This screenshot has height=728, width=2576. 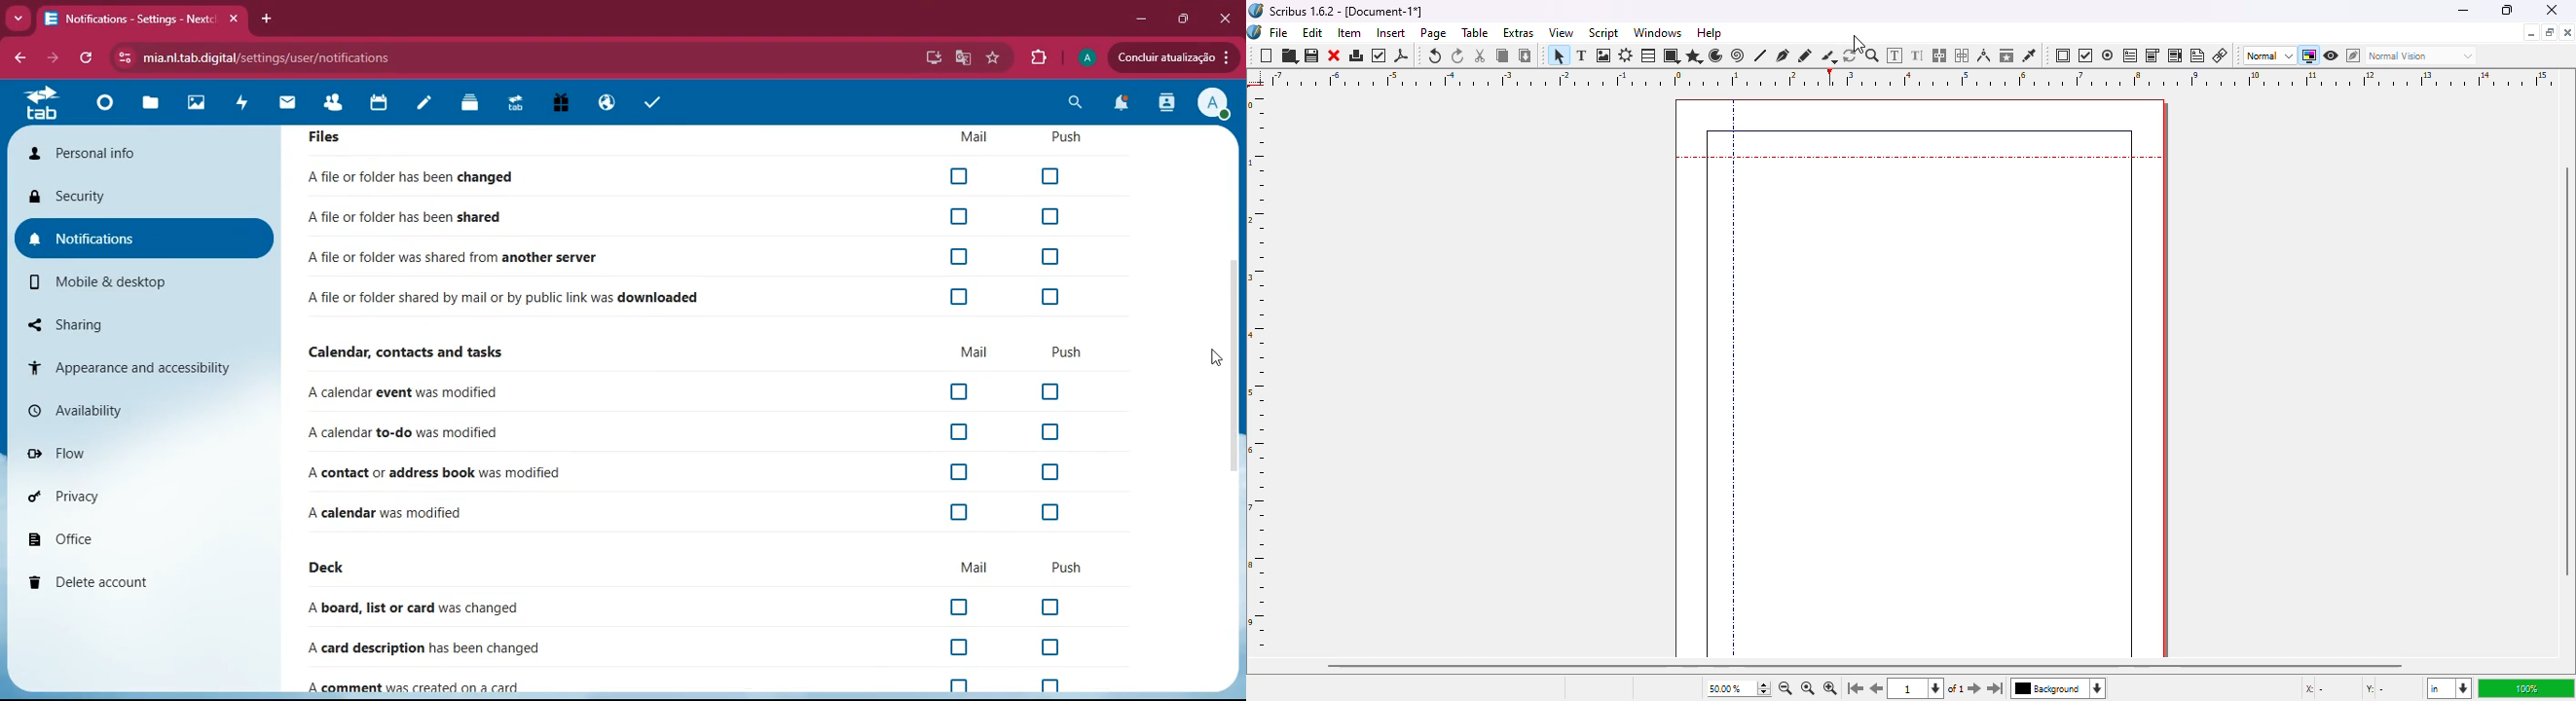 I want to click on off, so click(x=1047, y=393).